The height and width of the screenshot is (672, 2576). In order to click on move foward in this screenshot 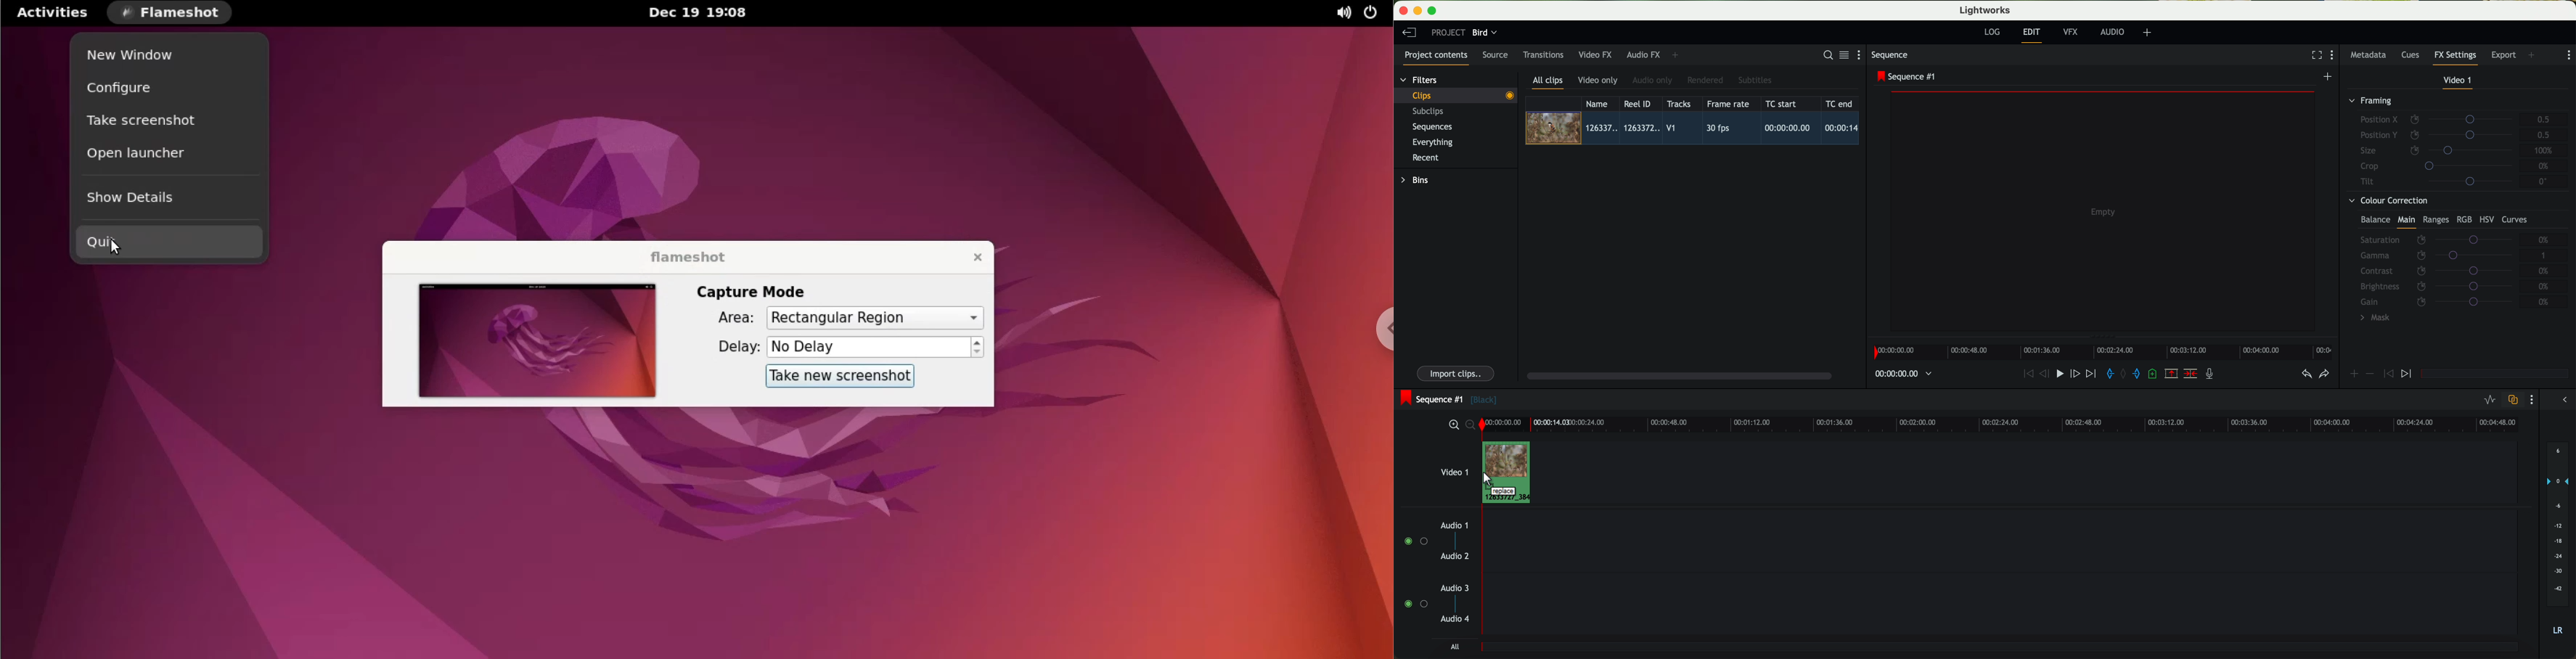, I will do `click(2091, 374)`.